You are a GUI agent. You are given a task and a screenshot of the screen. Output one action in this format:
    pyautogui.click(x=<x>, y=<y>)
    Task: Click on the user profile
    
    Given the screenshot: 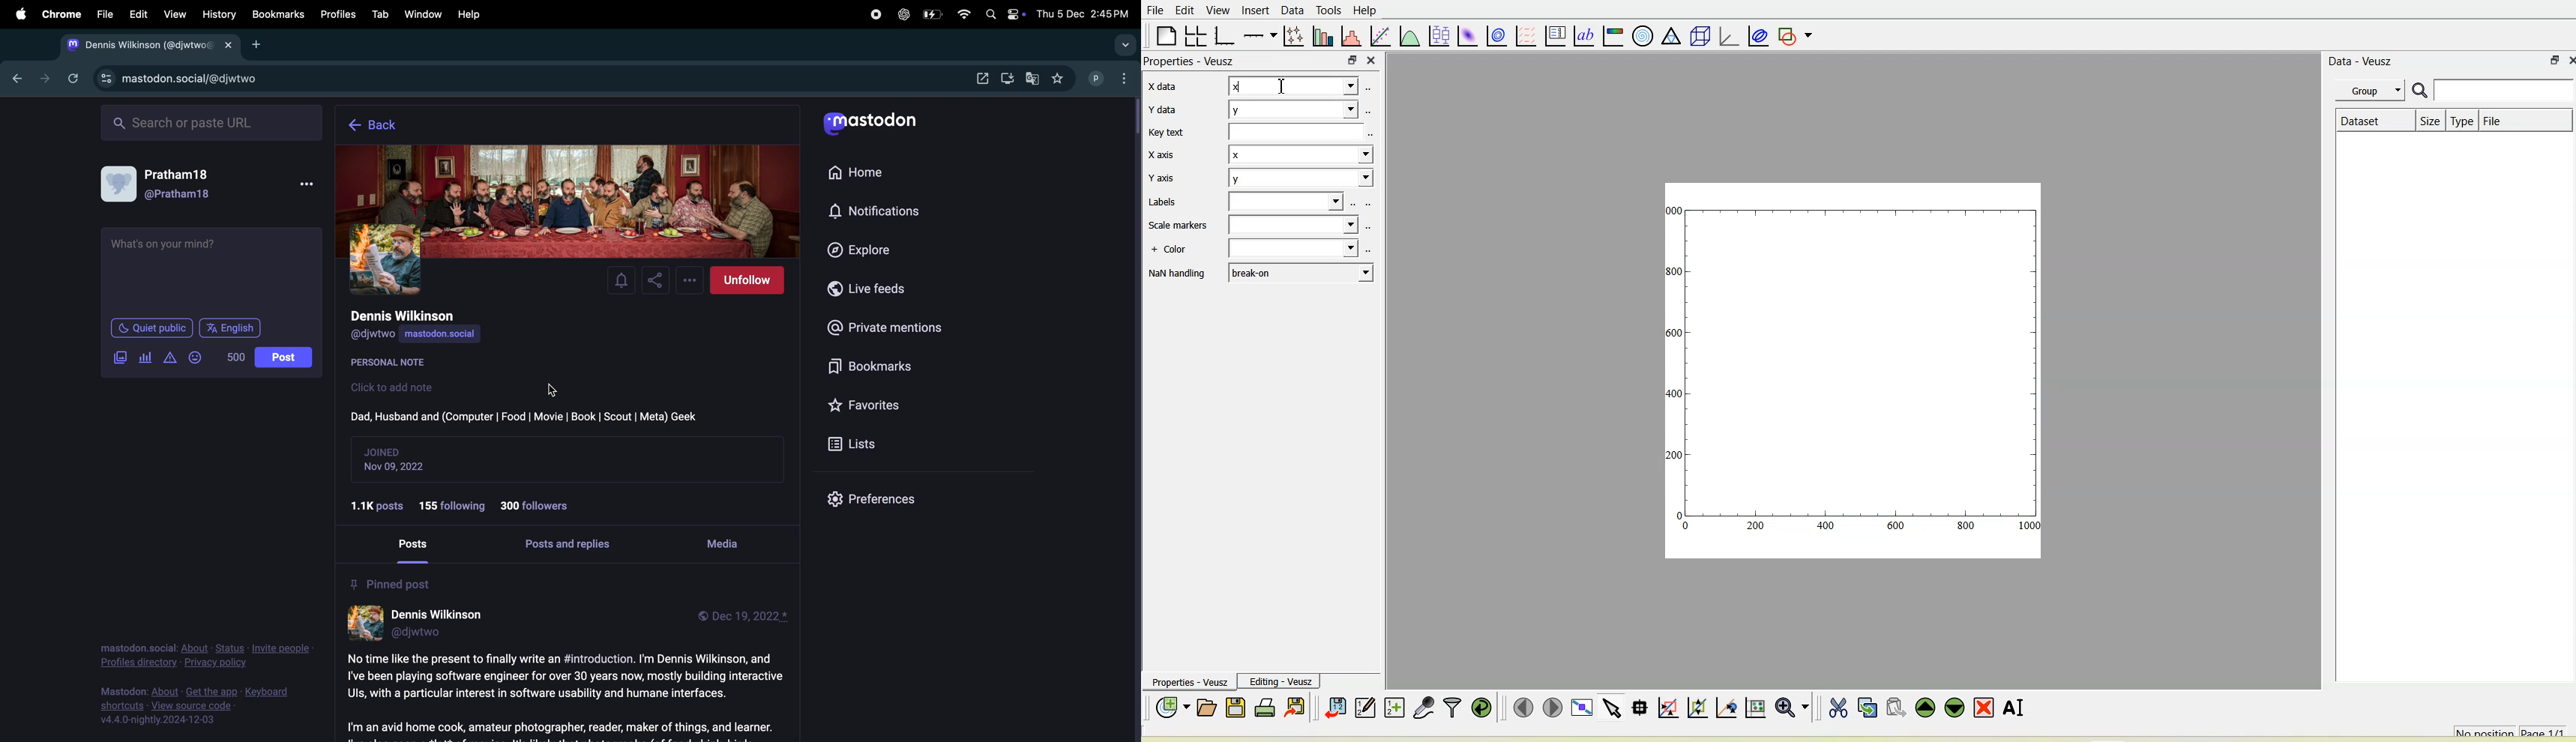 What is the action you would take?
    pyautogui.click(x=424, y=624)
    